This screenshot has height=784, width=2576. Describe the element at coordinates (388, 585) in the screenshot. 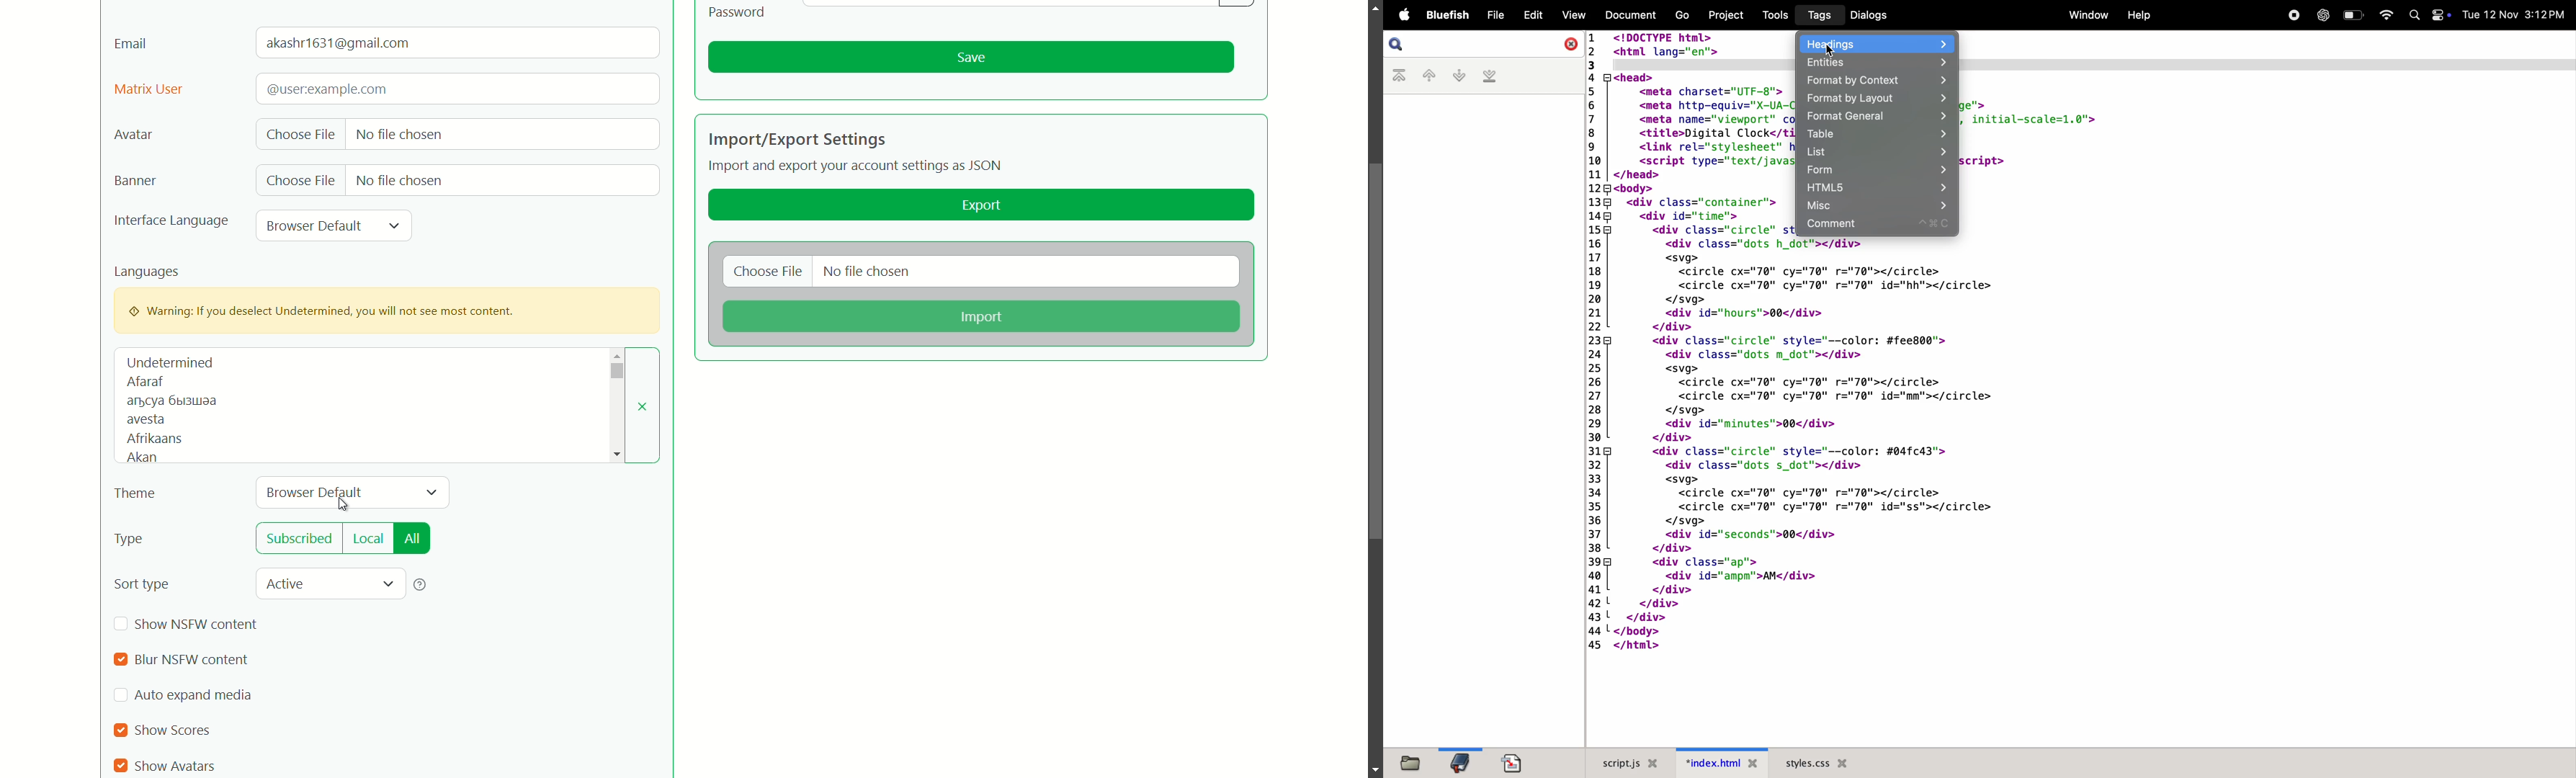

I see `dropdown` at that location.